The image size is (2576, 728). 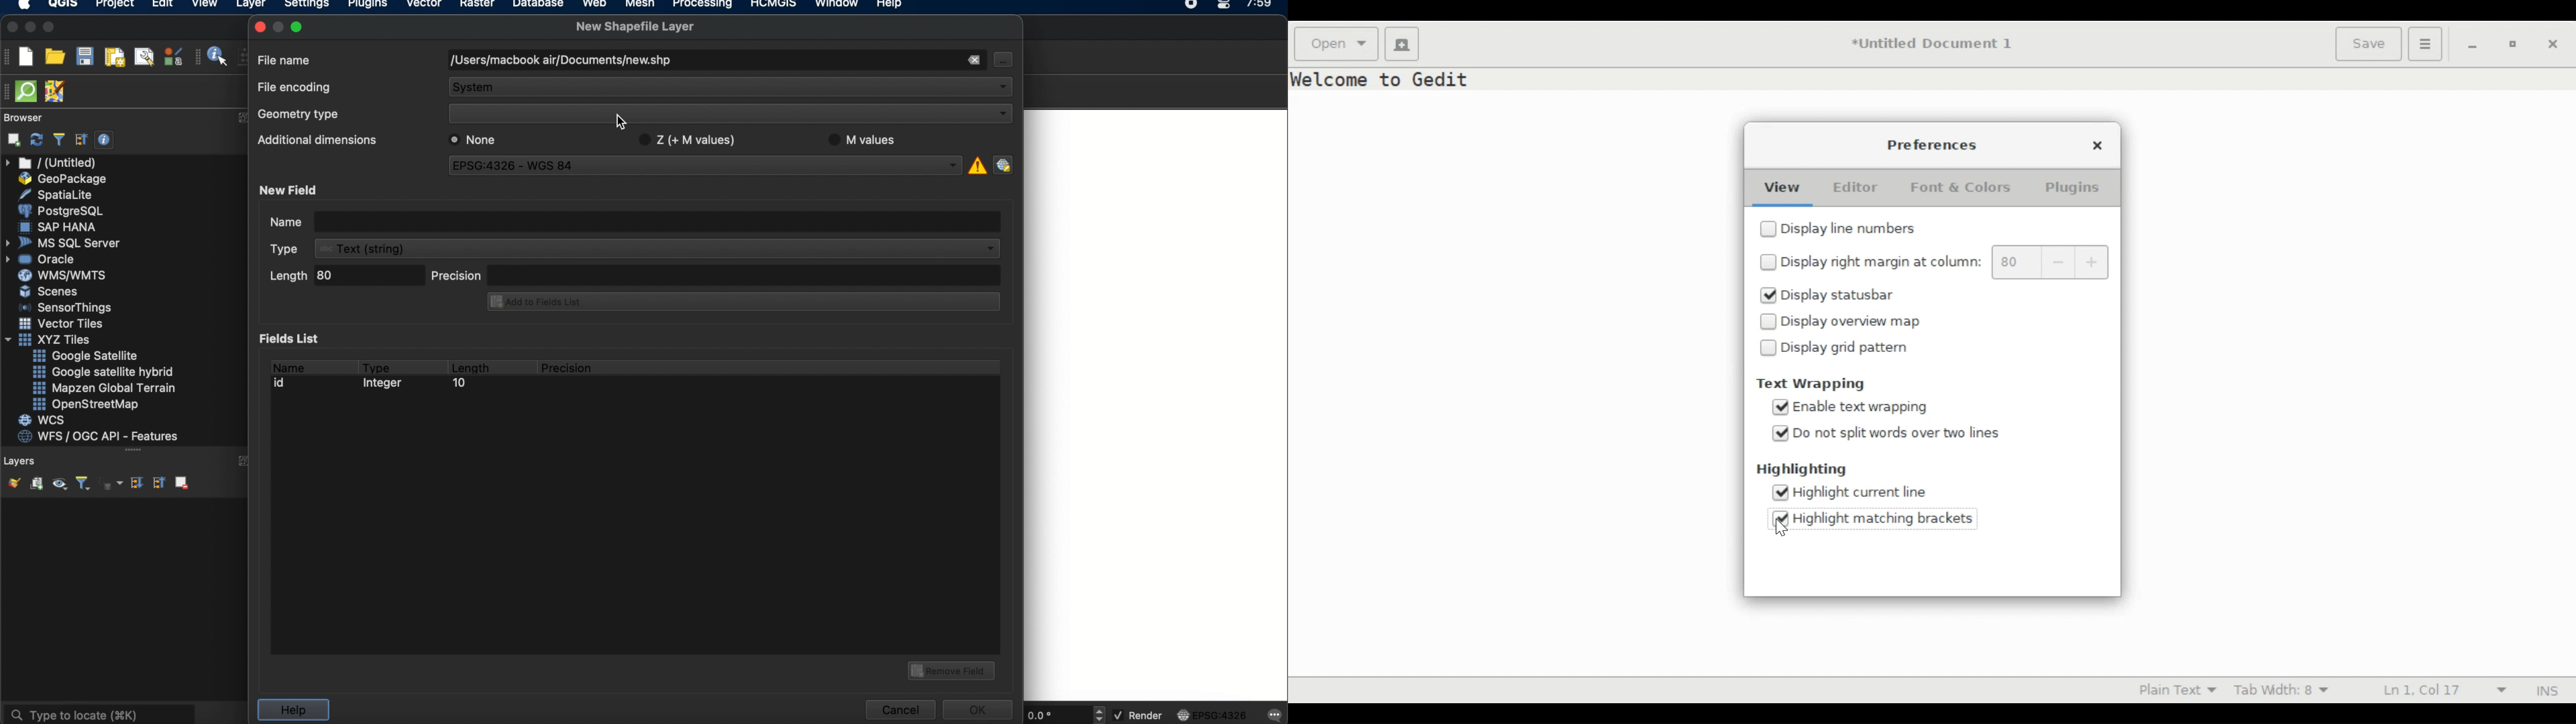 I want to click on inactive minimize icon, so click(x=278, y=26).